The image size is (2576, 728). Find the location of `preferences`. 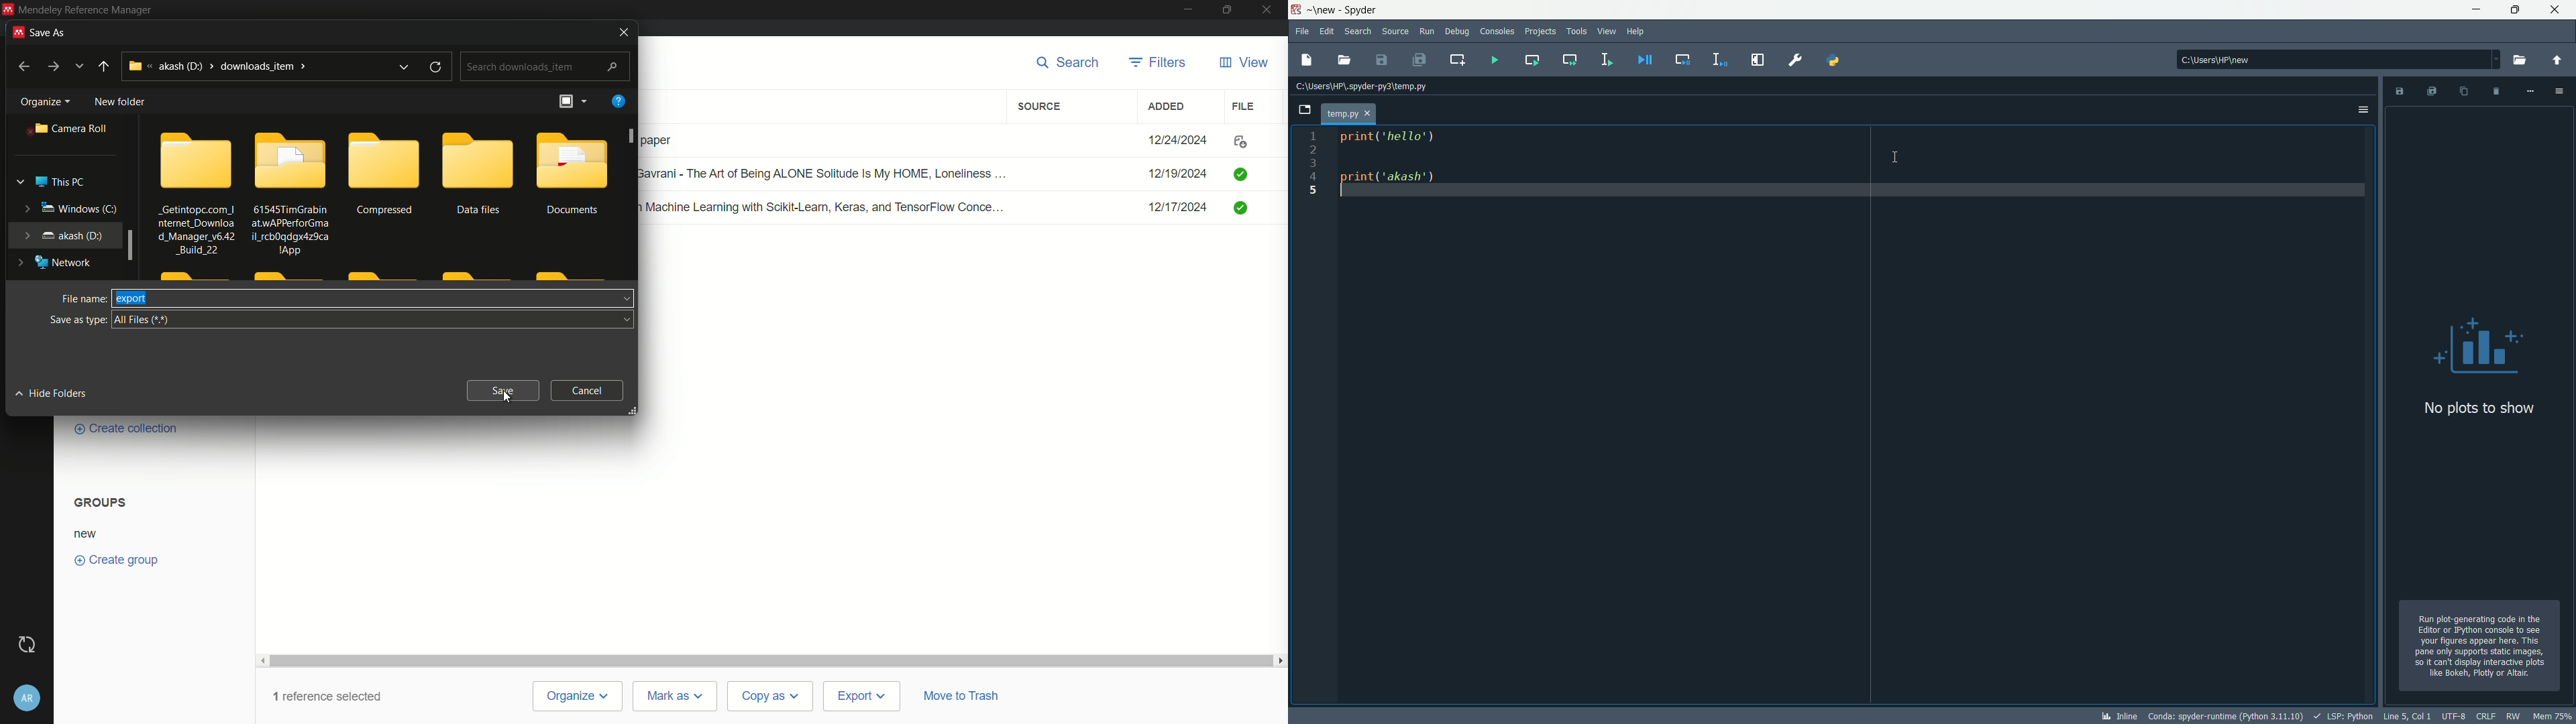

preferences is located at coordinates (1793, 60).